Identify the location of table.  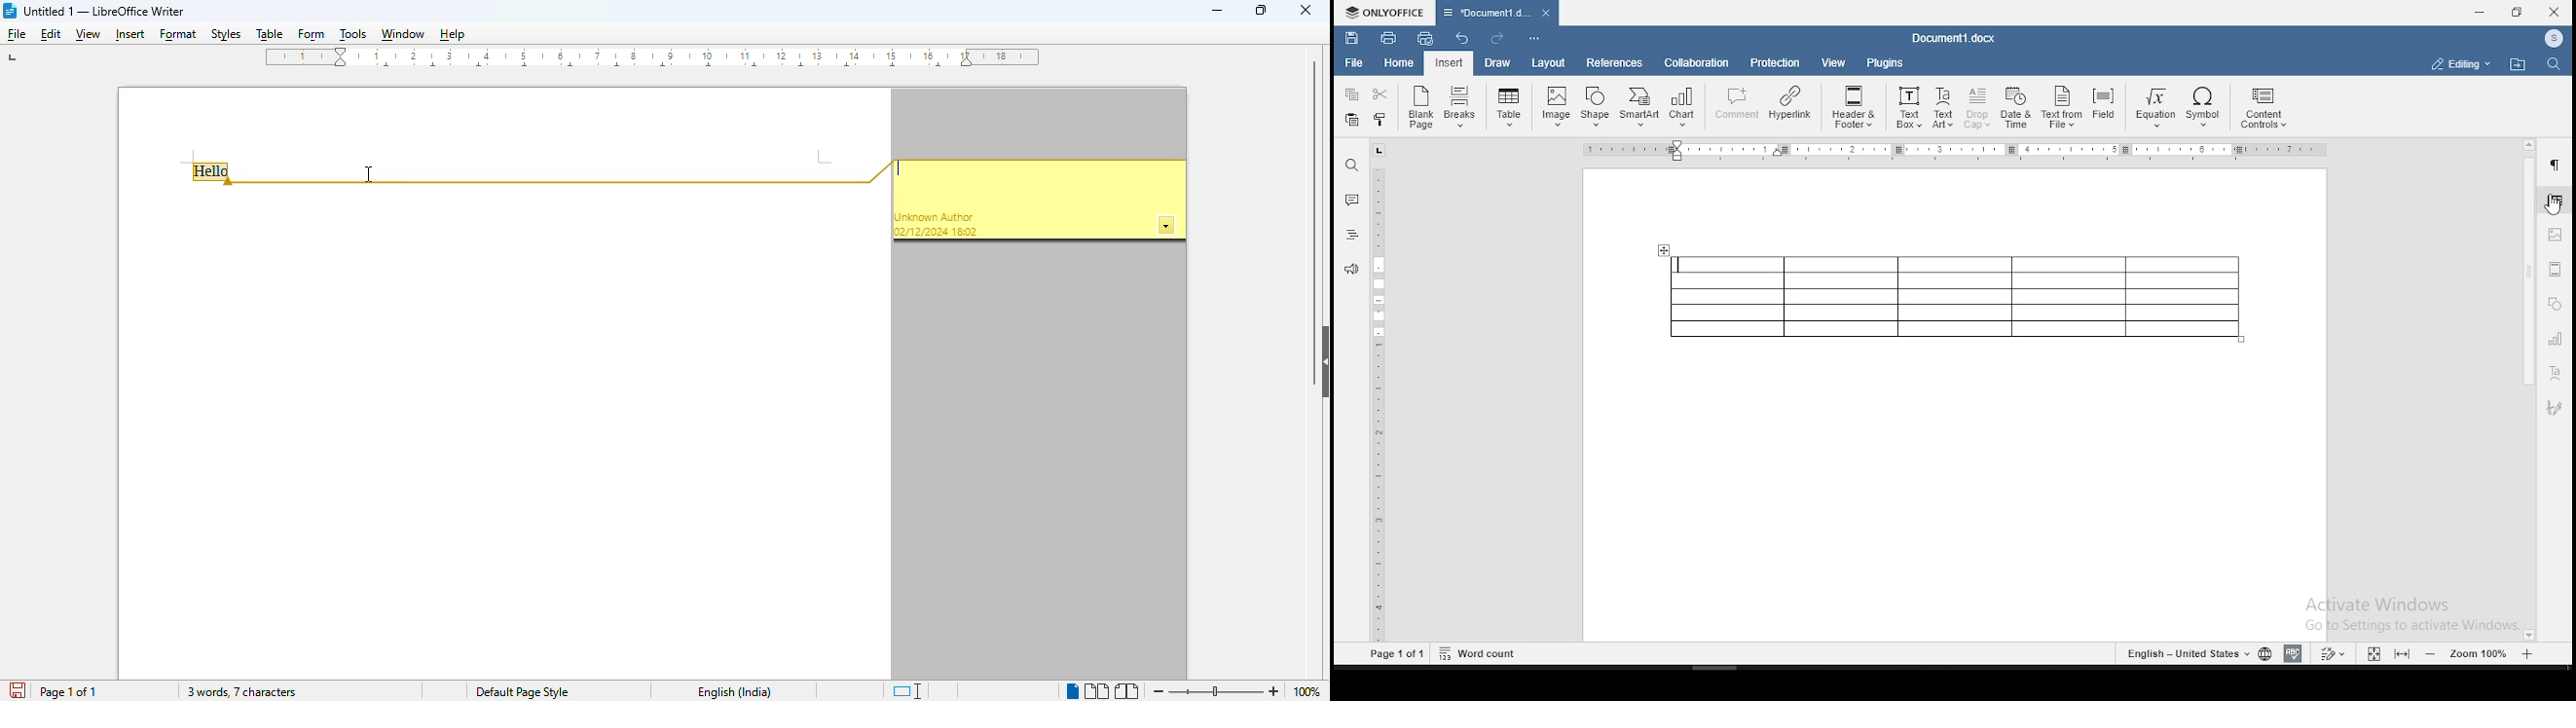
(269, 35).